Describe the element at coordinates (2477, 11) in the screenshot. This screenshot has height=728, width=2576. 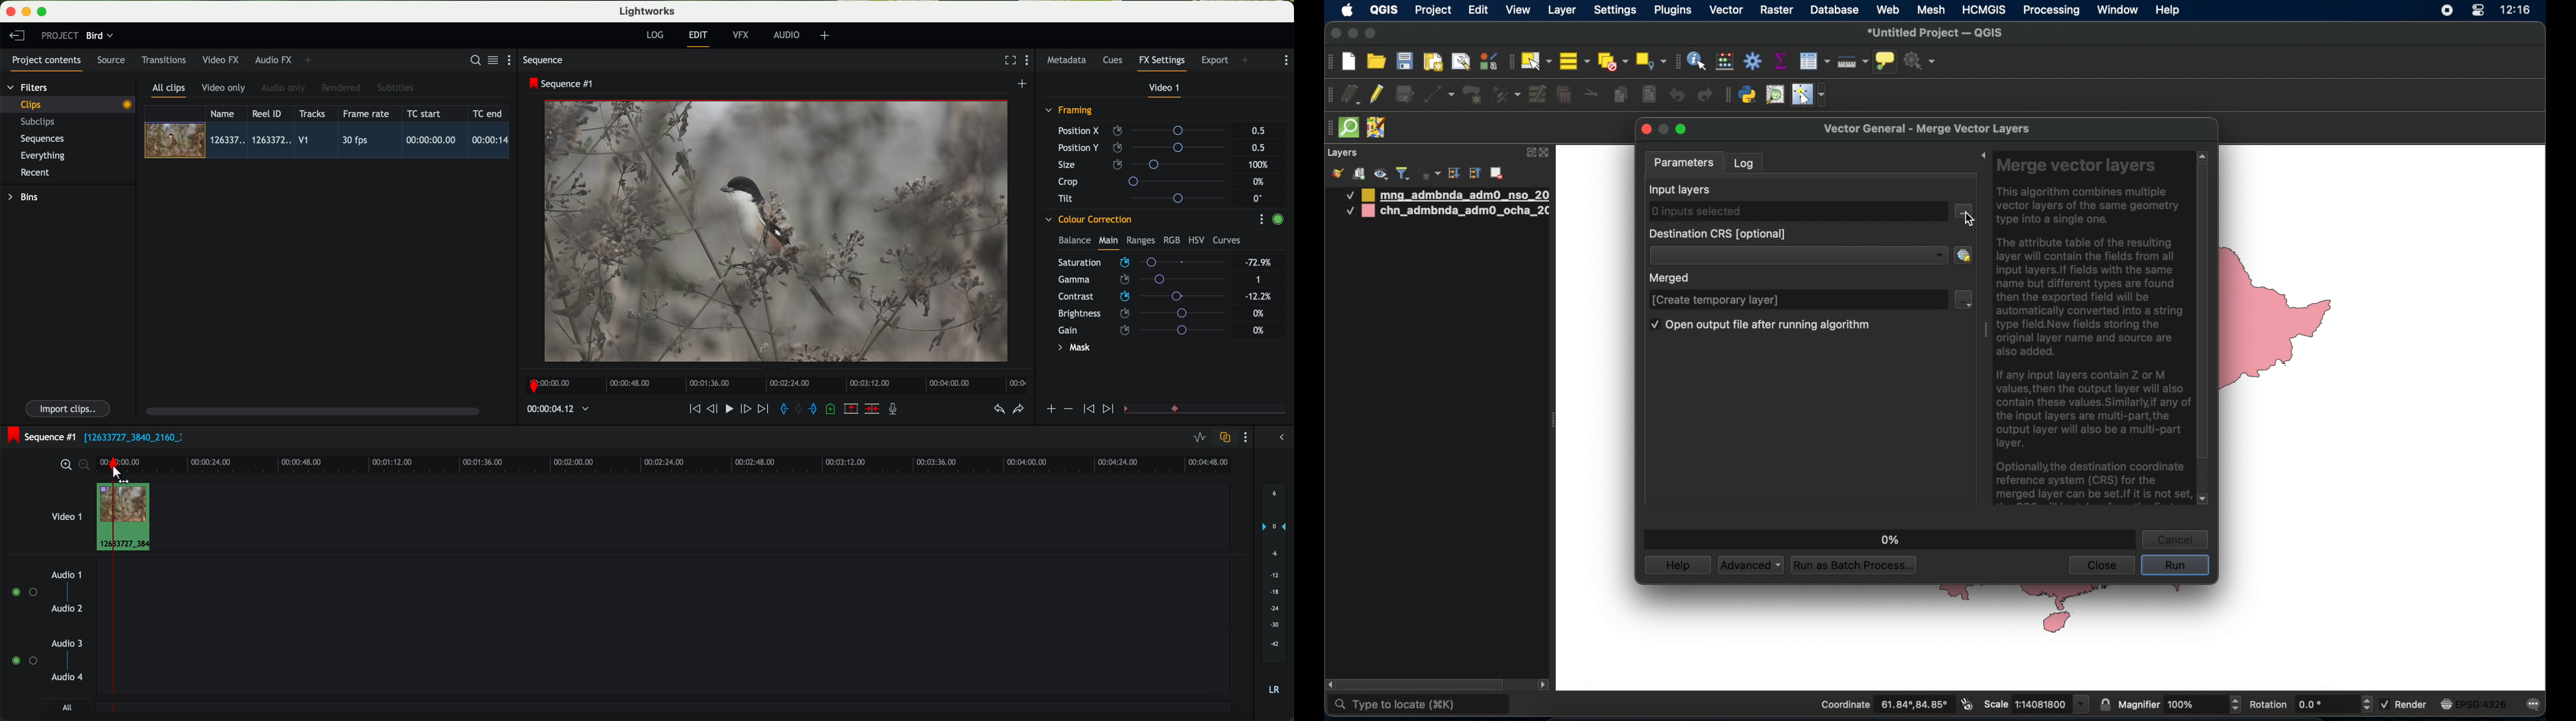
I see `control center` at that location.